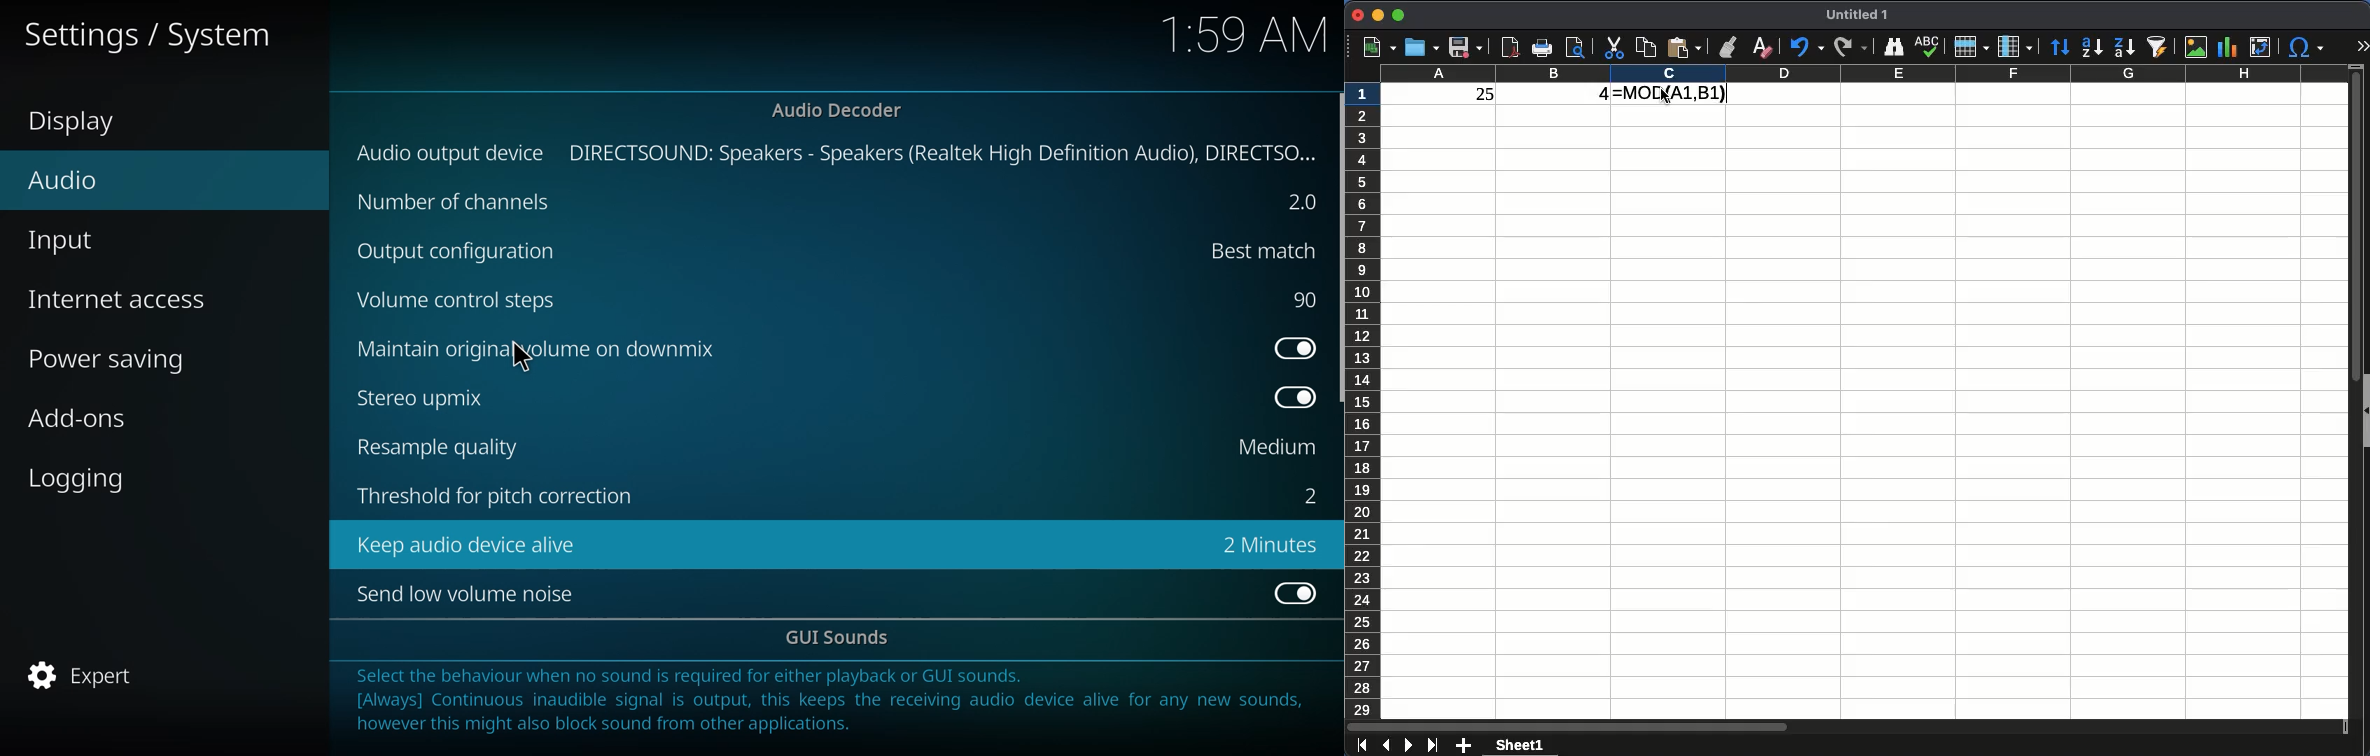 This screenshot has height=756, width=2380. Describe the element at coordinates (1668, 93) in the screenshot. I see `=MOD(A1, B1)` at that location.